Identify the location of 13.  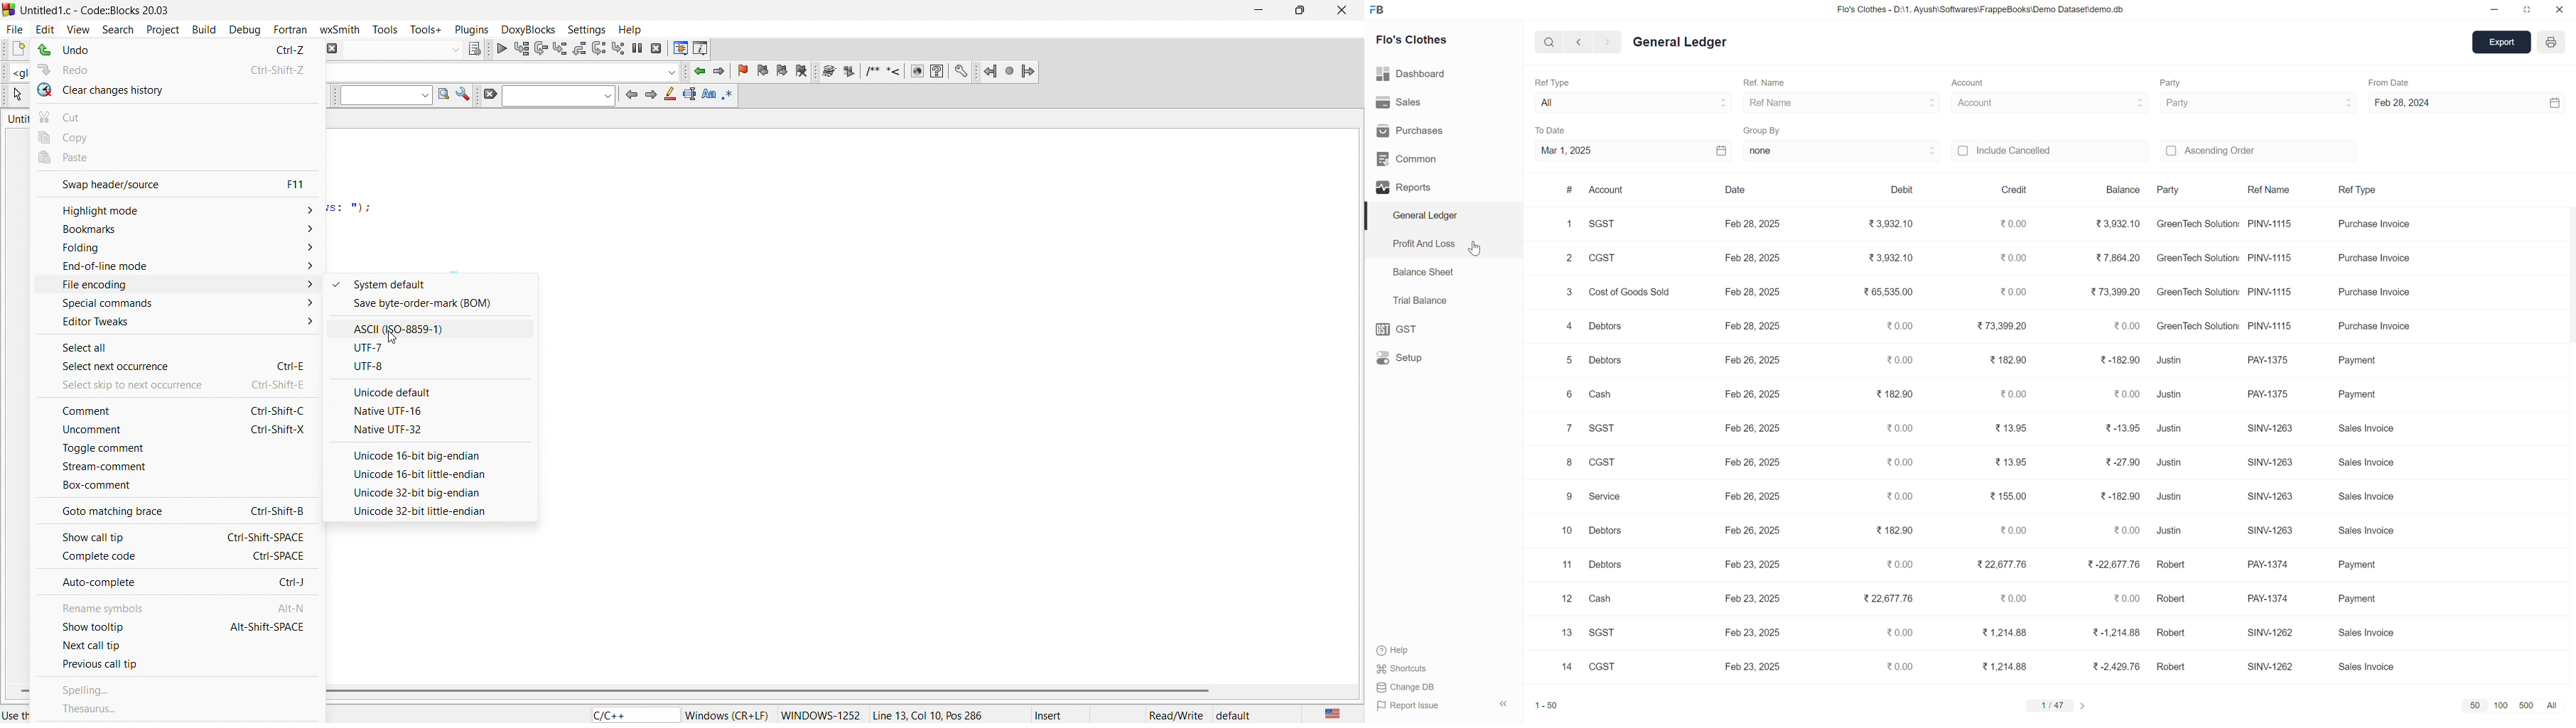
(1564, 634).